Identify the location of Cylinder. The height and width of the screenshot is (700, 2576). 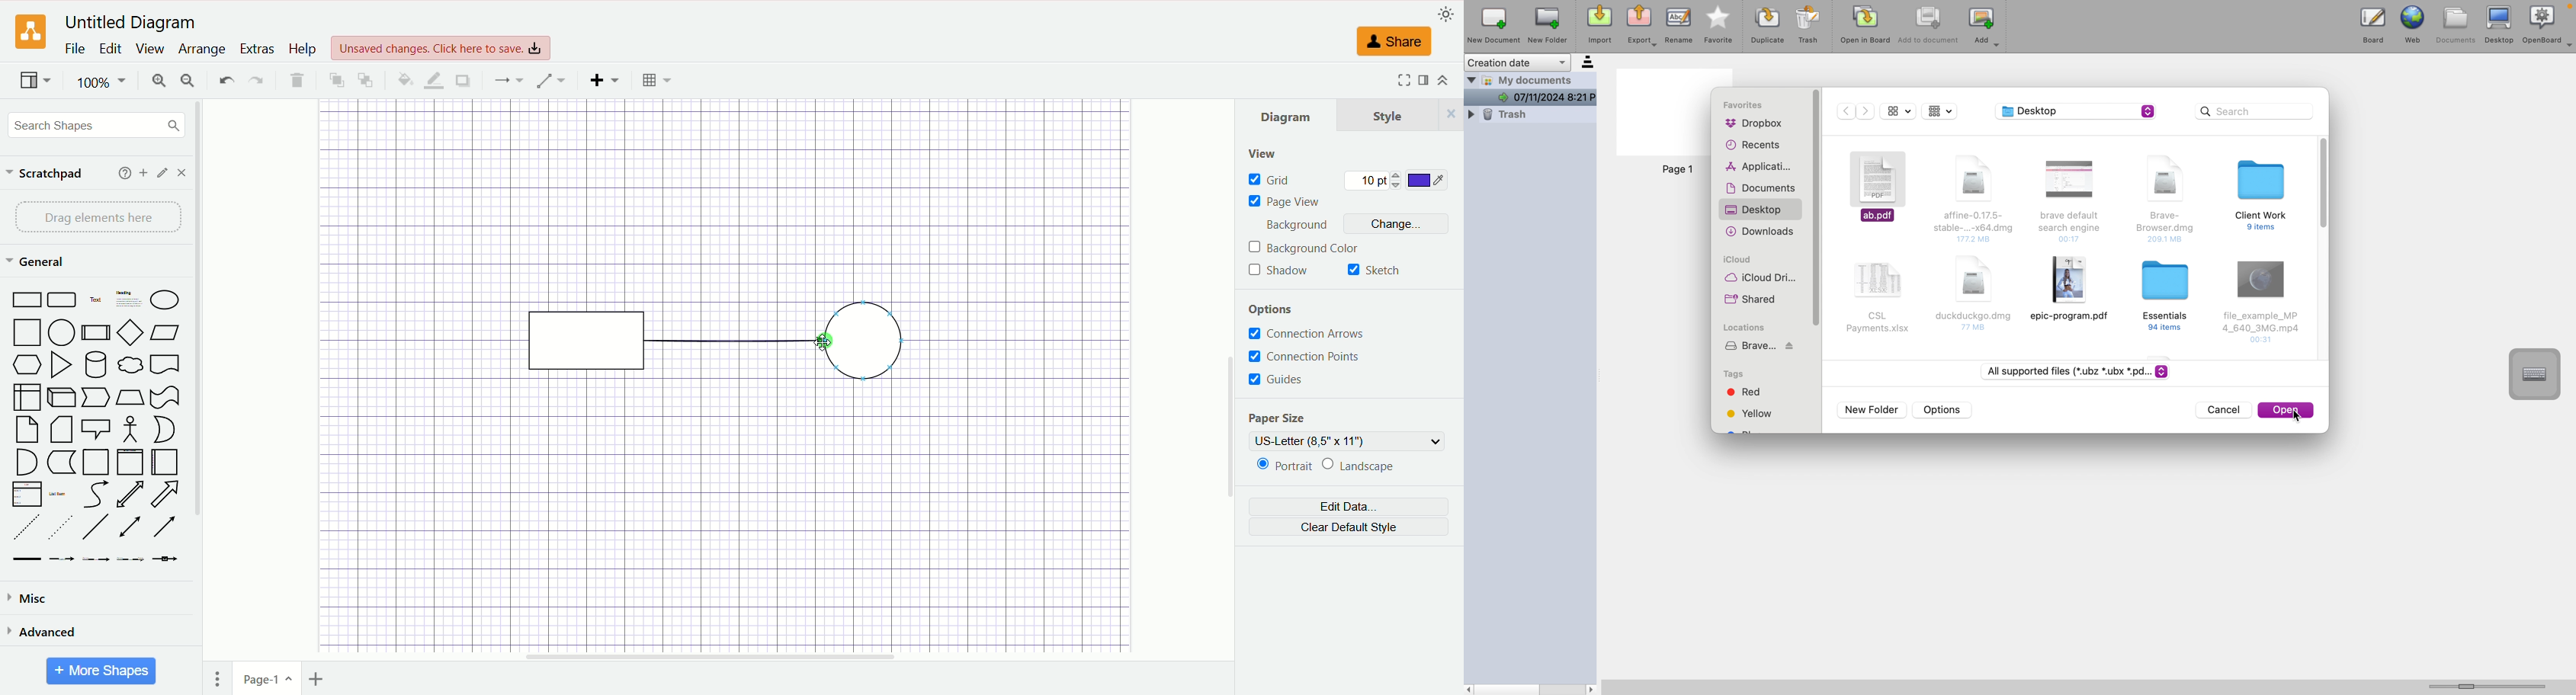
(97, 365).